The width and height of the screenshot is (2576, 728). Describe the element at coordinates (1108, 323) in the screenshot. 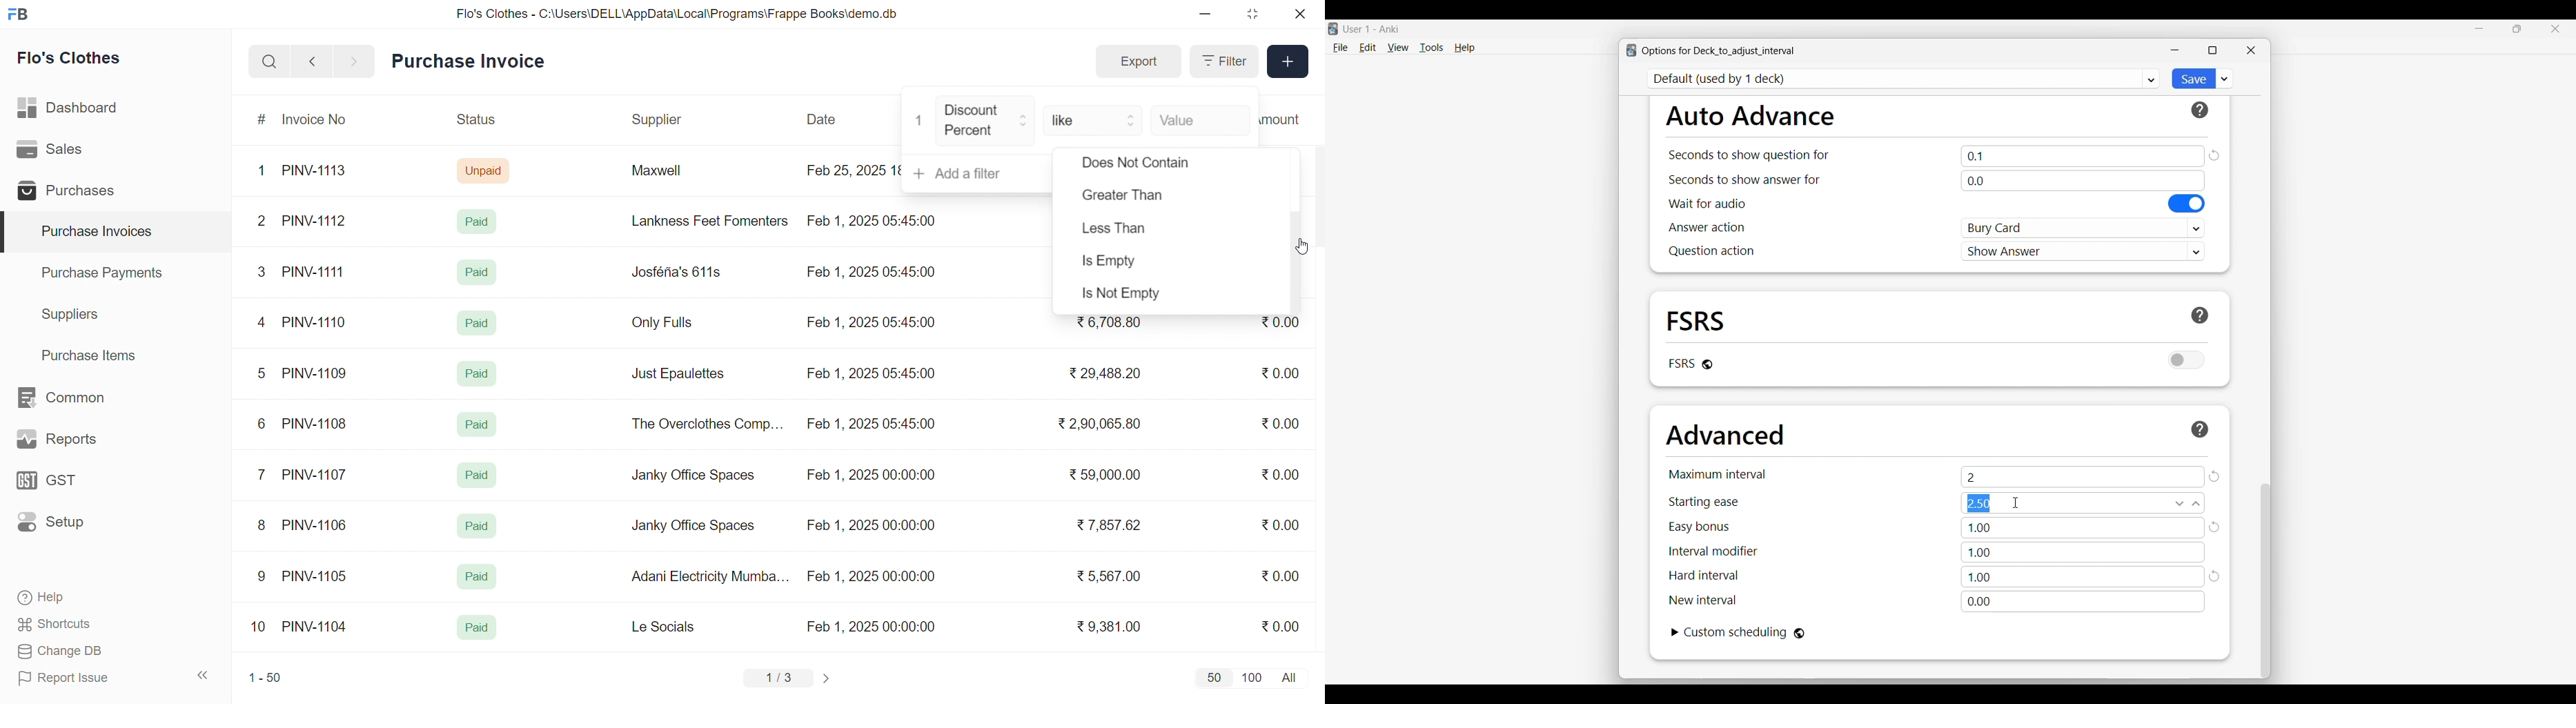

I see `₹6,708.80` at that location.